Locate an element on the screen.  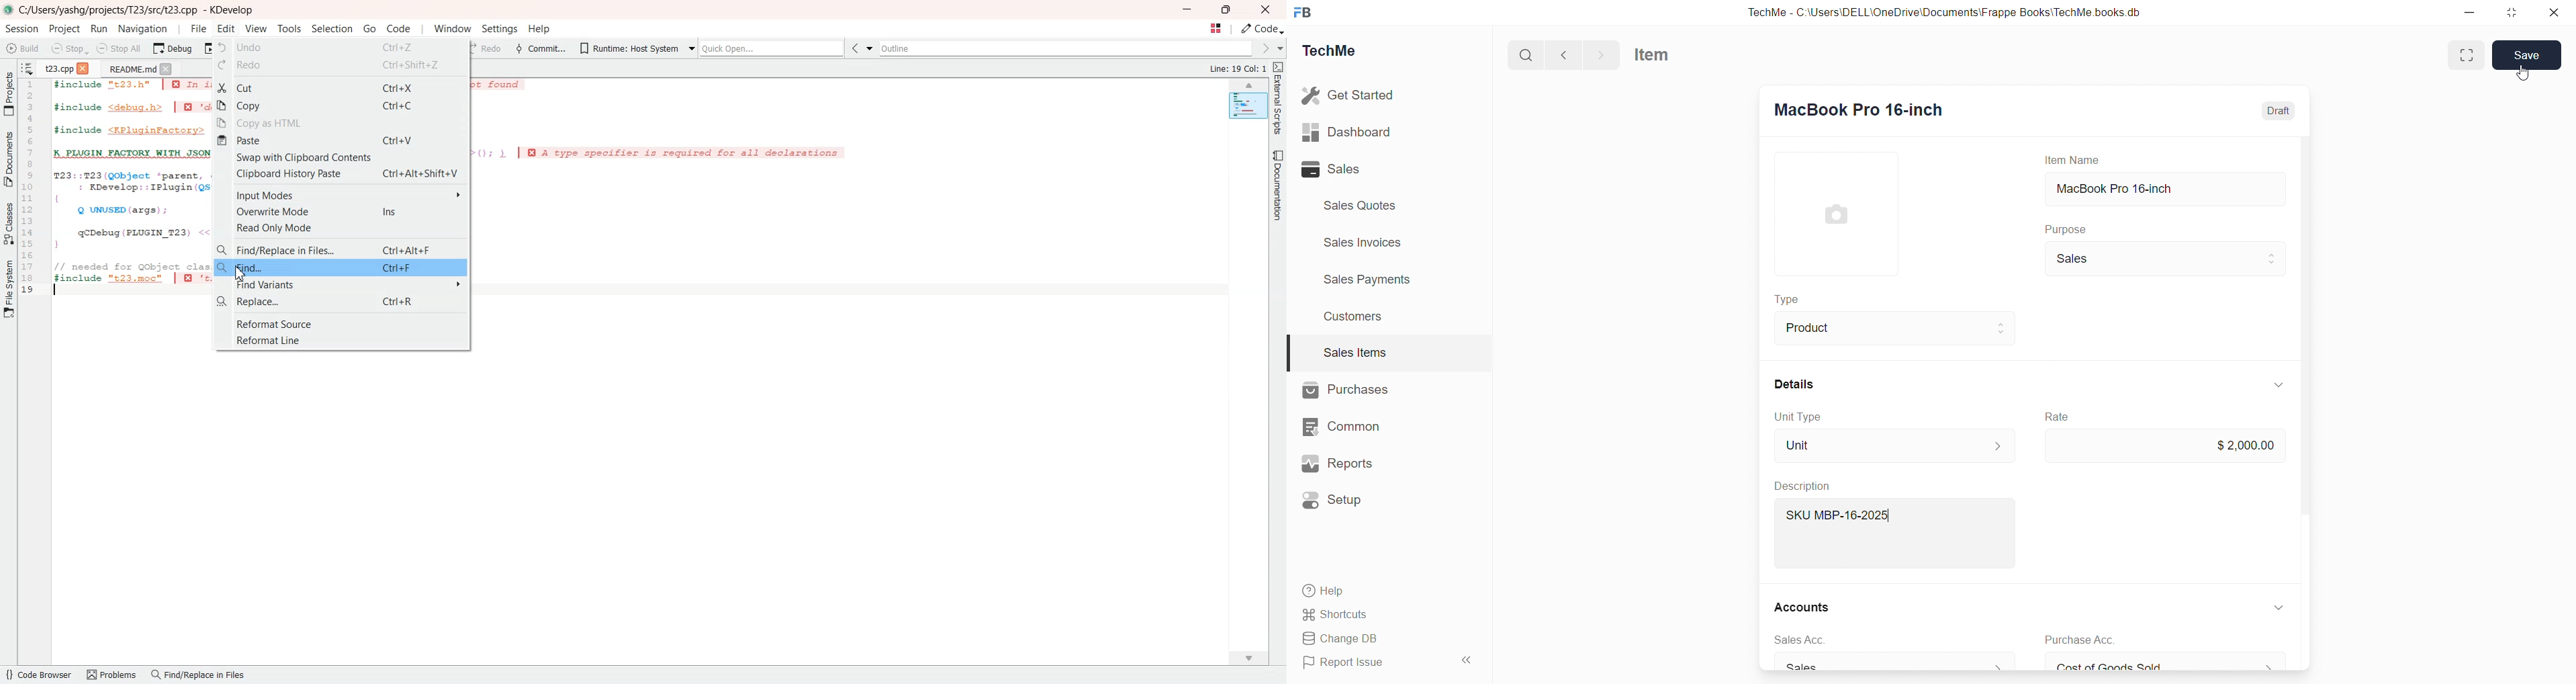
Sales is located at coordinates (2164, 259).